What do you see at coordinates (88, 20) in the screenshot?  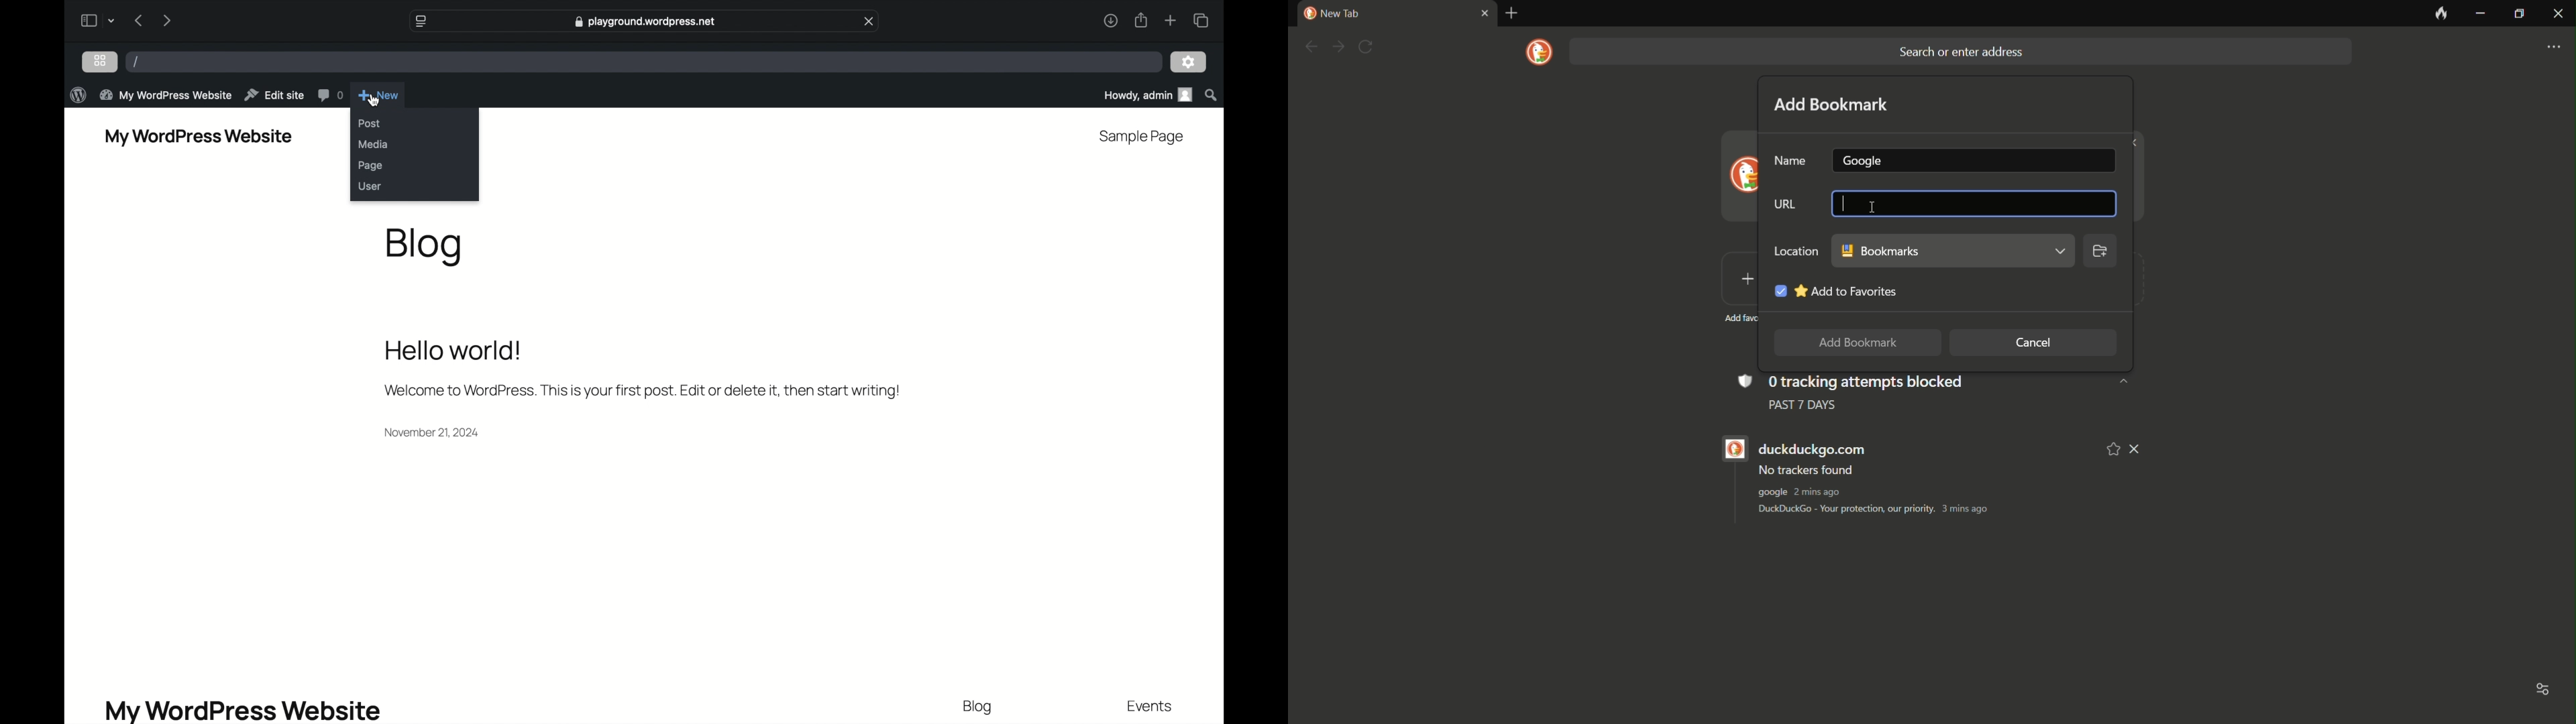 I see `sidebar` at bounding box center [88, 20].